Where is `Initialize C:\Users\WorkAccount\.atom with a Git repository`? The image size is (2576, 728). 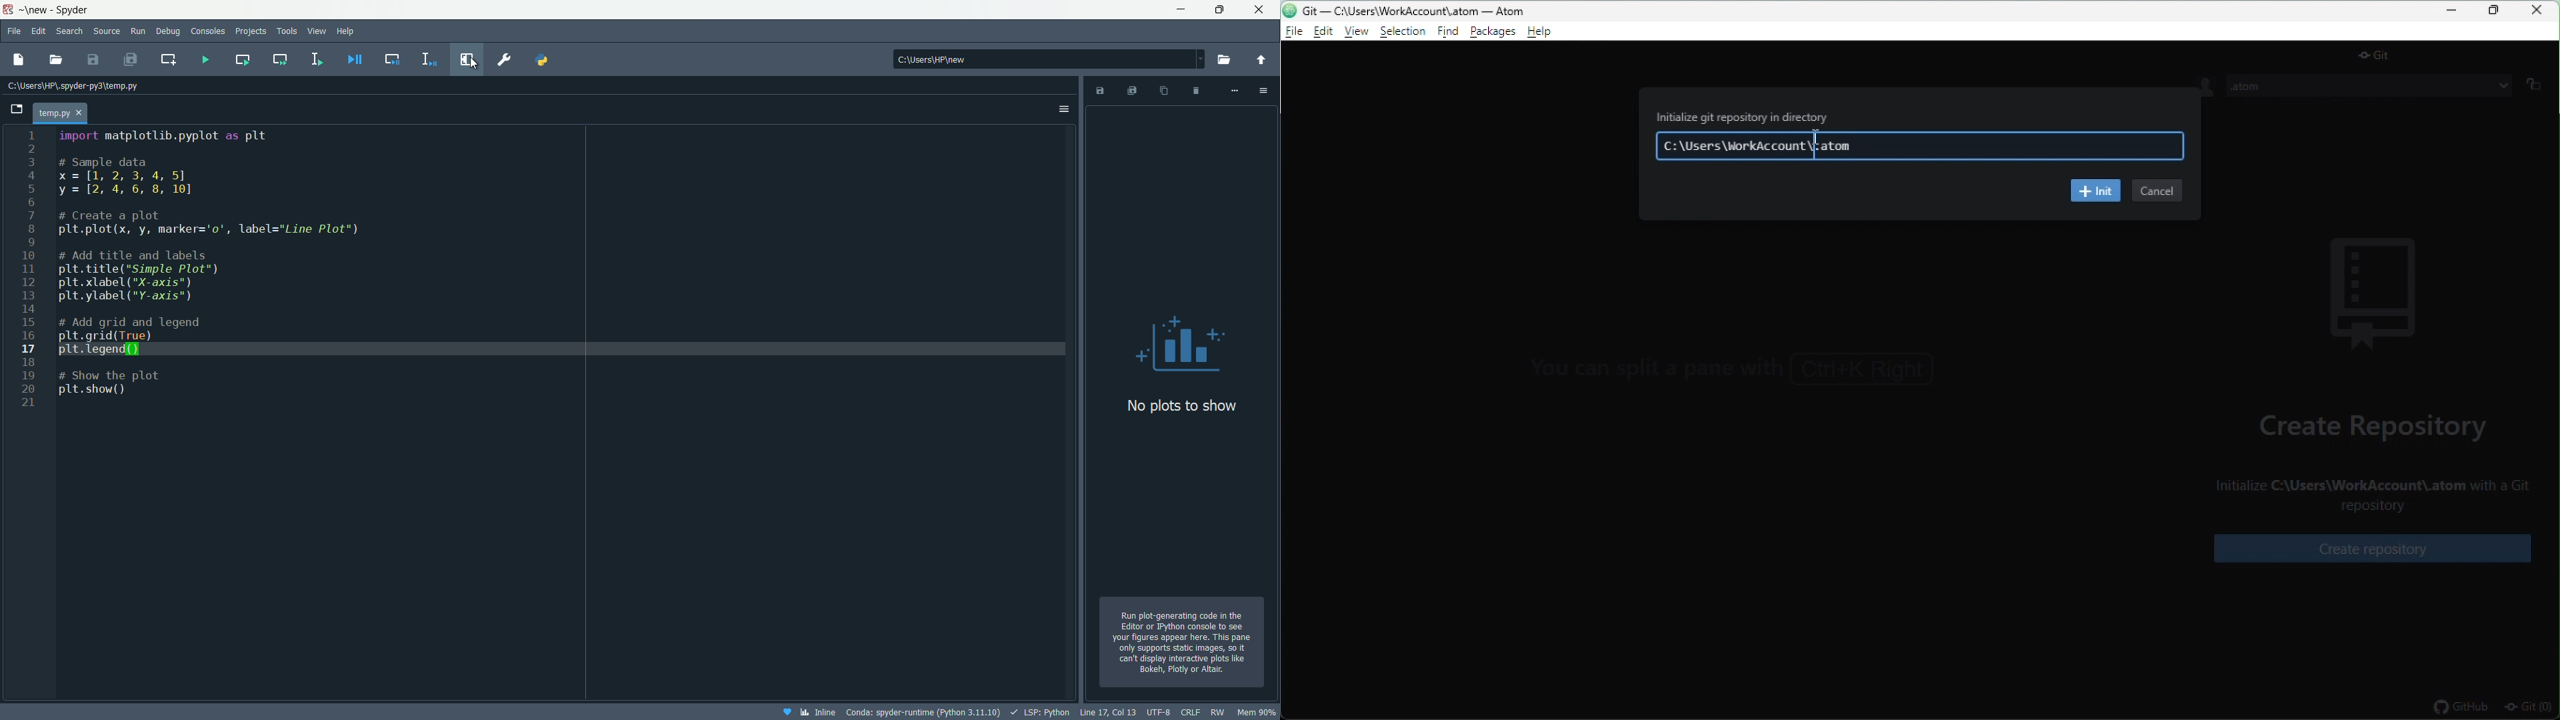 Initialize C:\Users\WorkAccount\.atom with a Git repository is located at coordinates (2367, 490).